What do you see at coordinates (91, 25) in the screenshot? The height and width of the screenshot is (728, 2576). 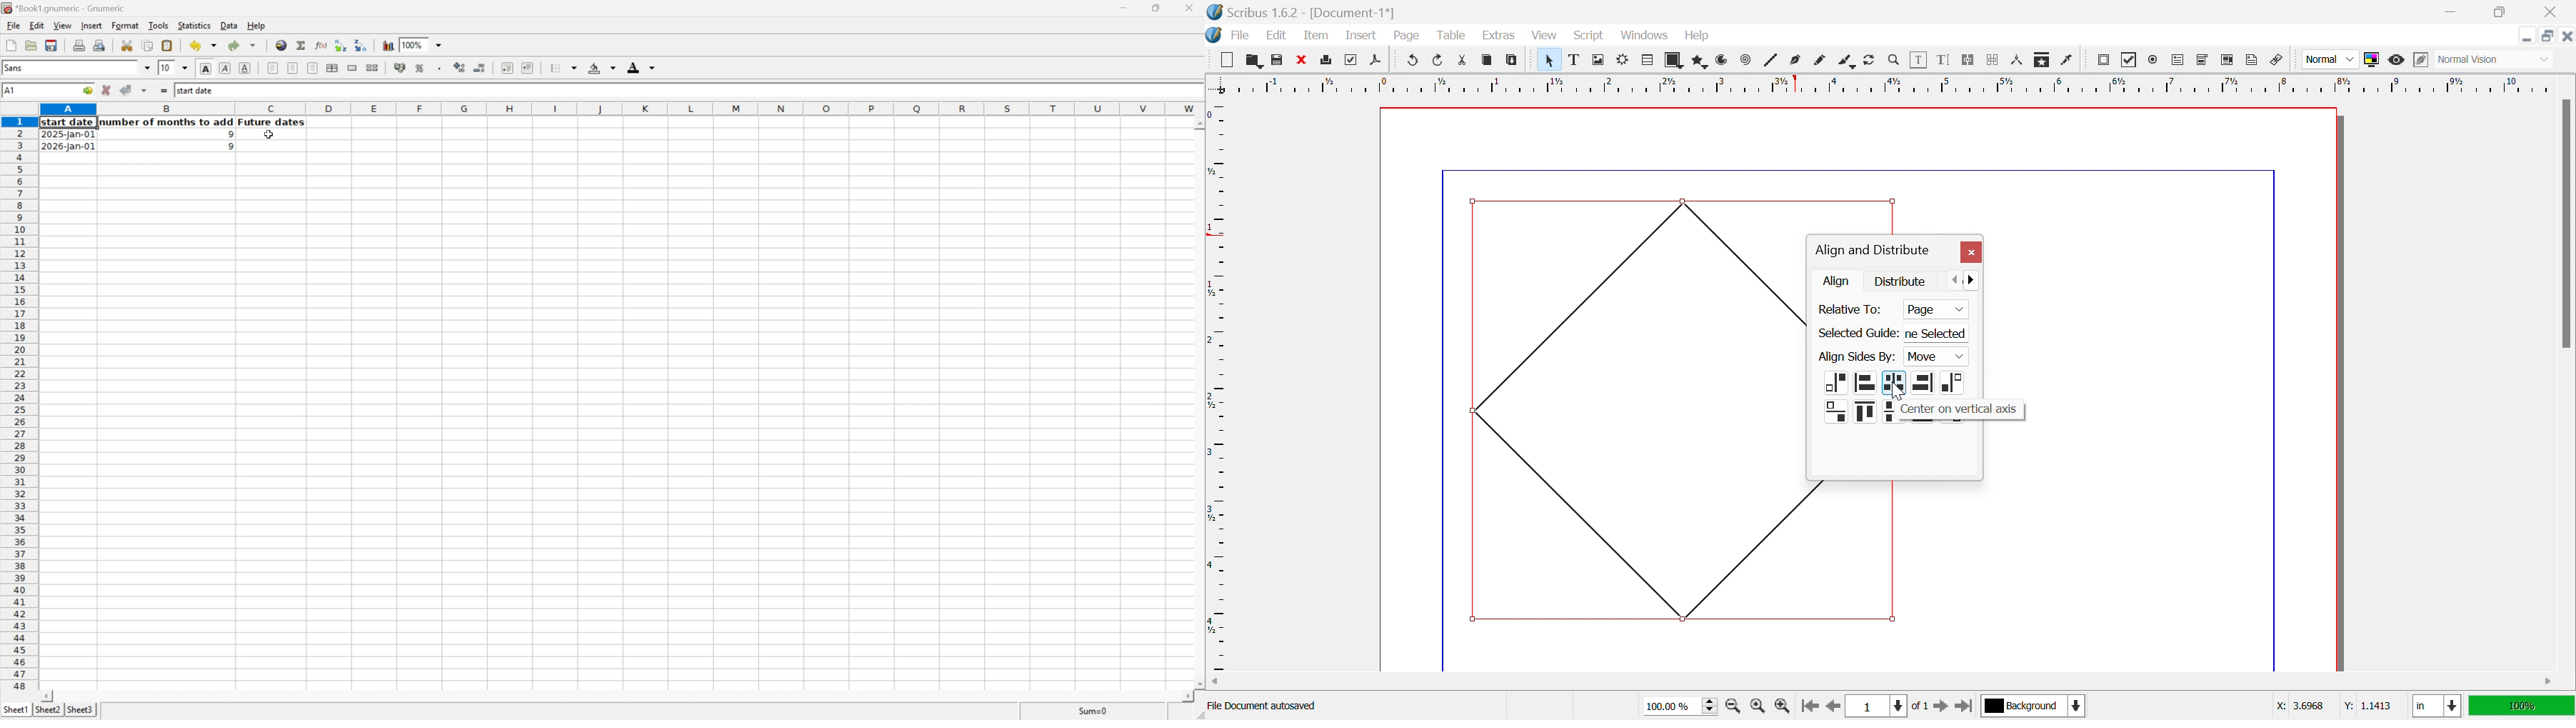 I see `Insert` at bounding box center [91, 25].